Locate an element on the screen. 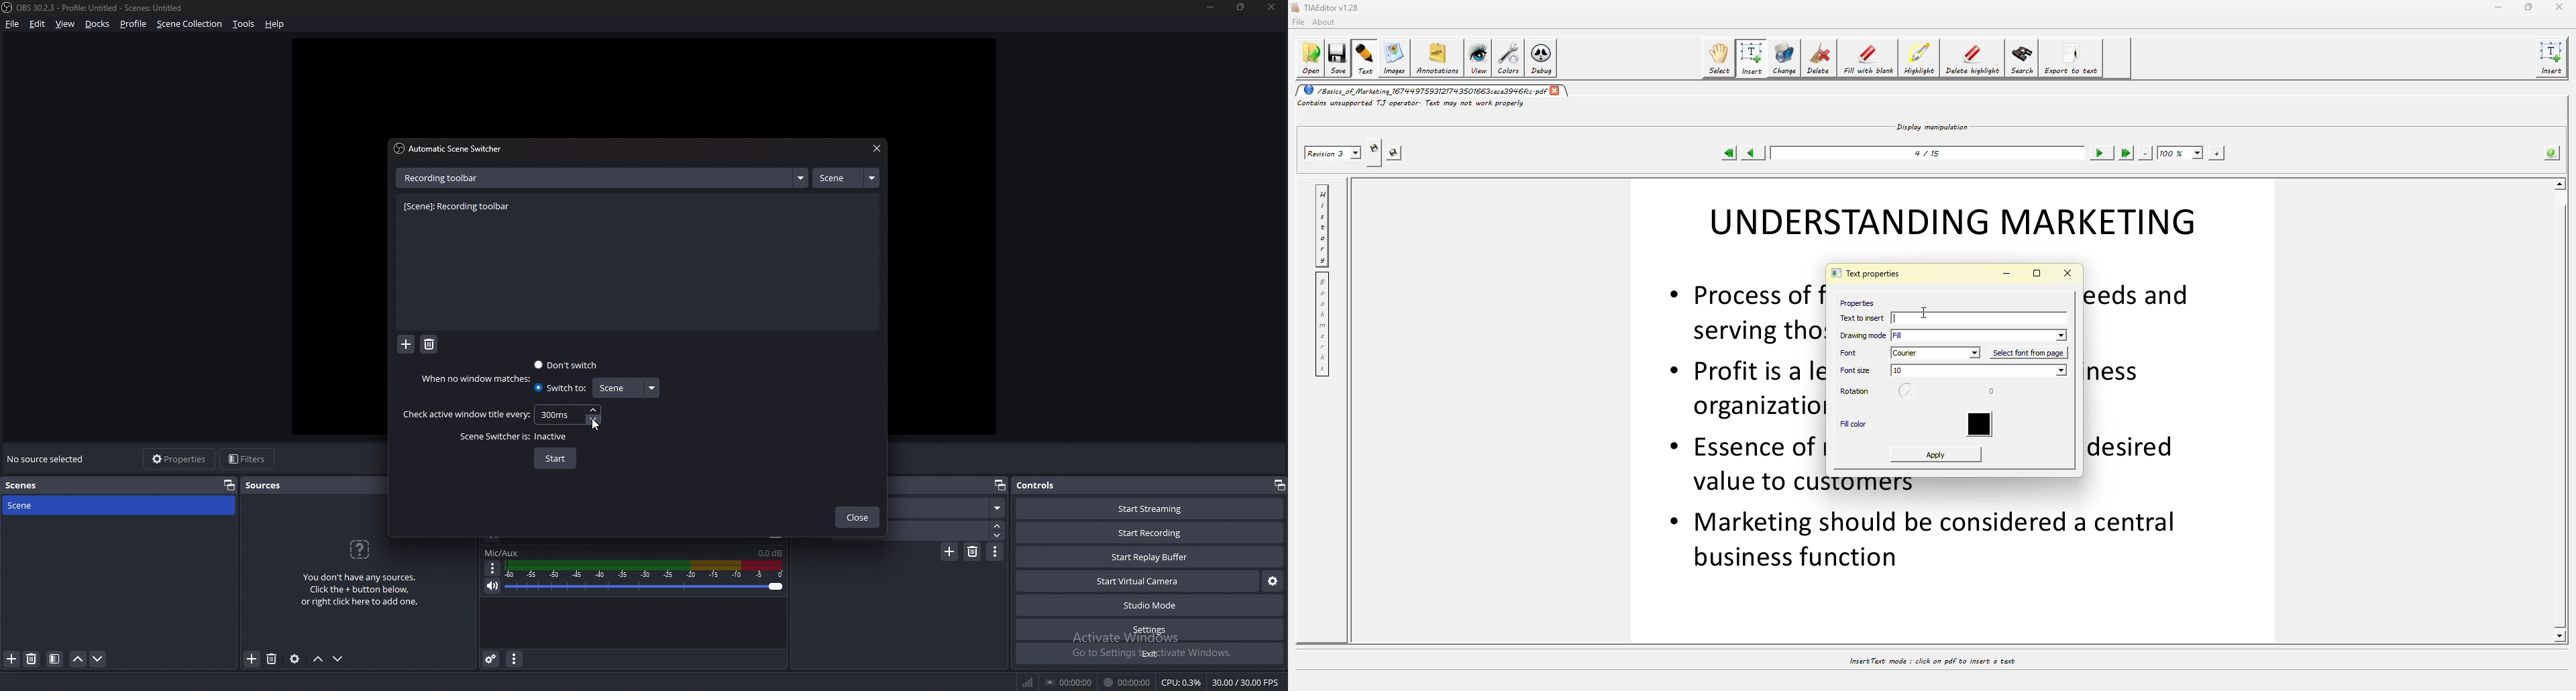 This screenshot has height=700, width=2576. start is located at coordinates (555, 459).